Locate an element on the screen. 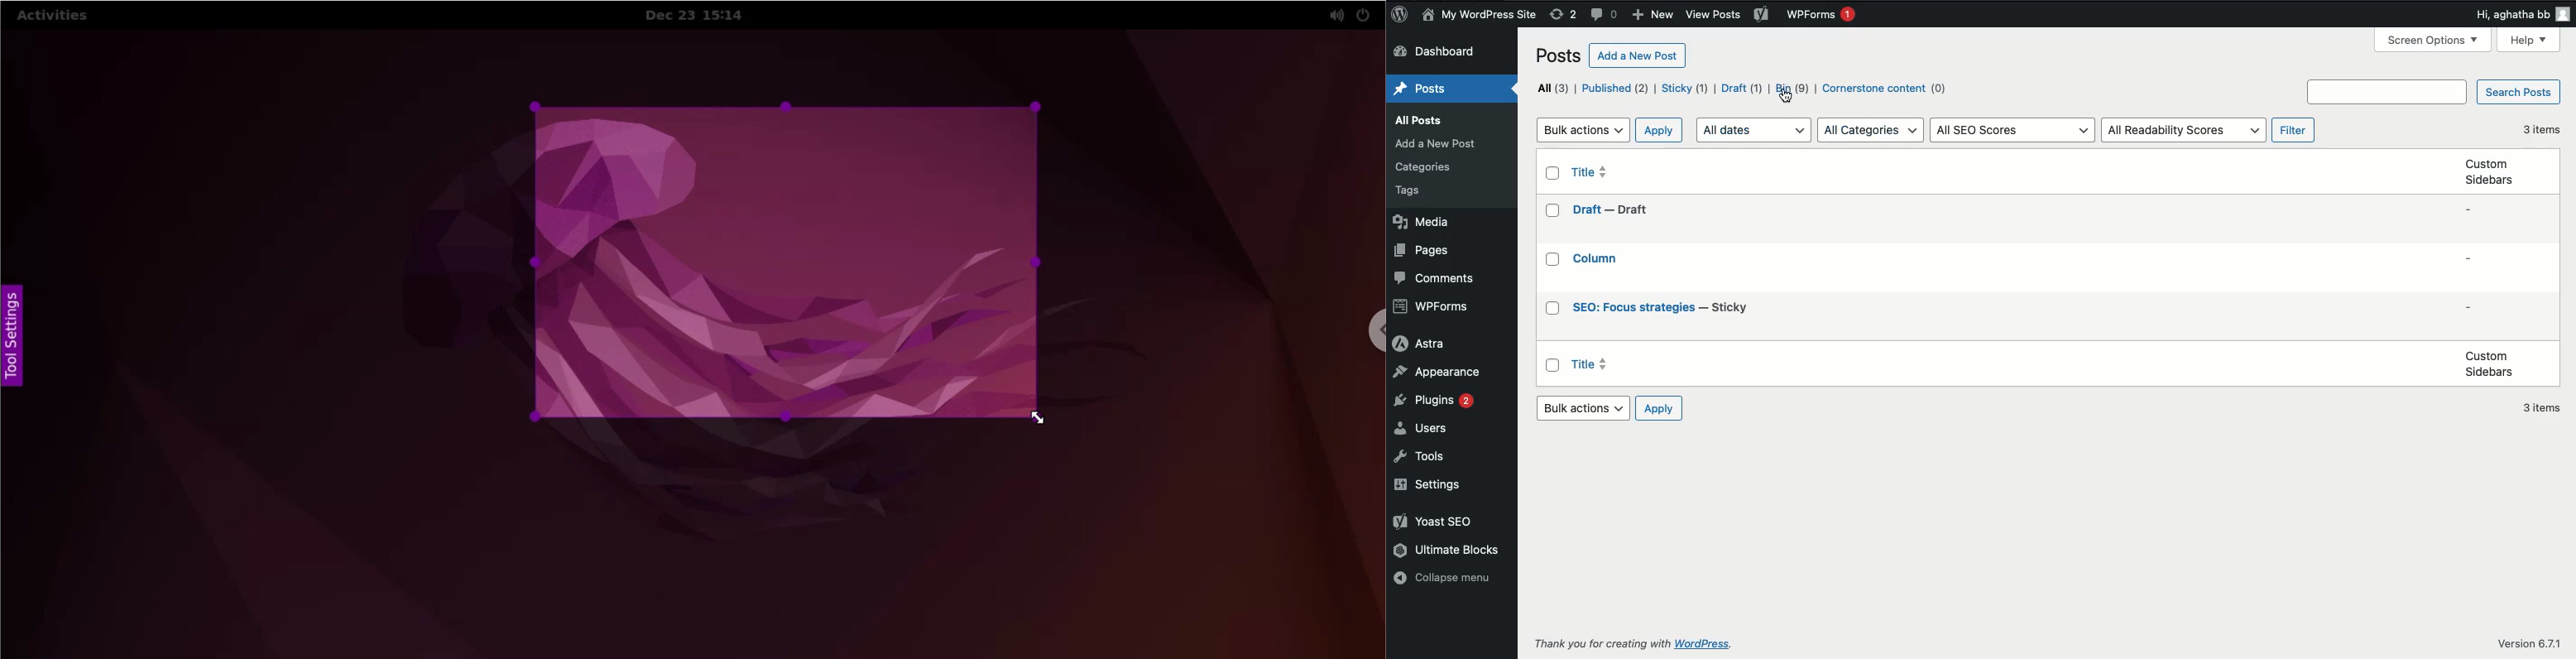 The height and width of the screenshot is (672, 2576). view posts is located at coordinates (1727, 14).